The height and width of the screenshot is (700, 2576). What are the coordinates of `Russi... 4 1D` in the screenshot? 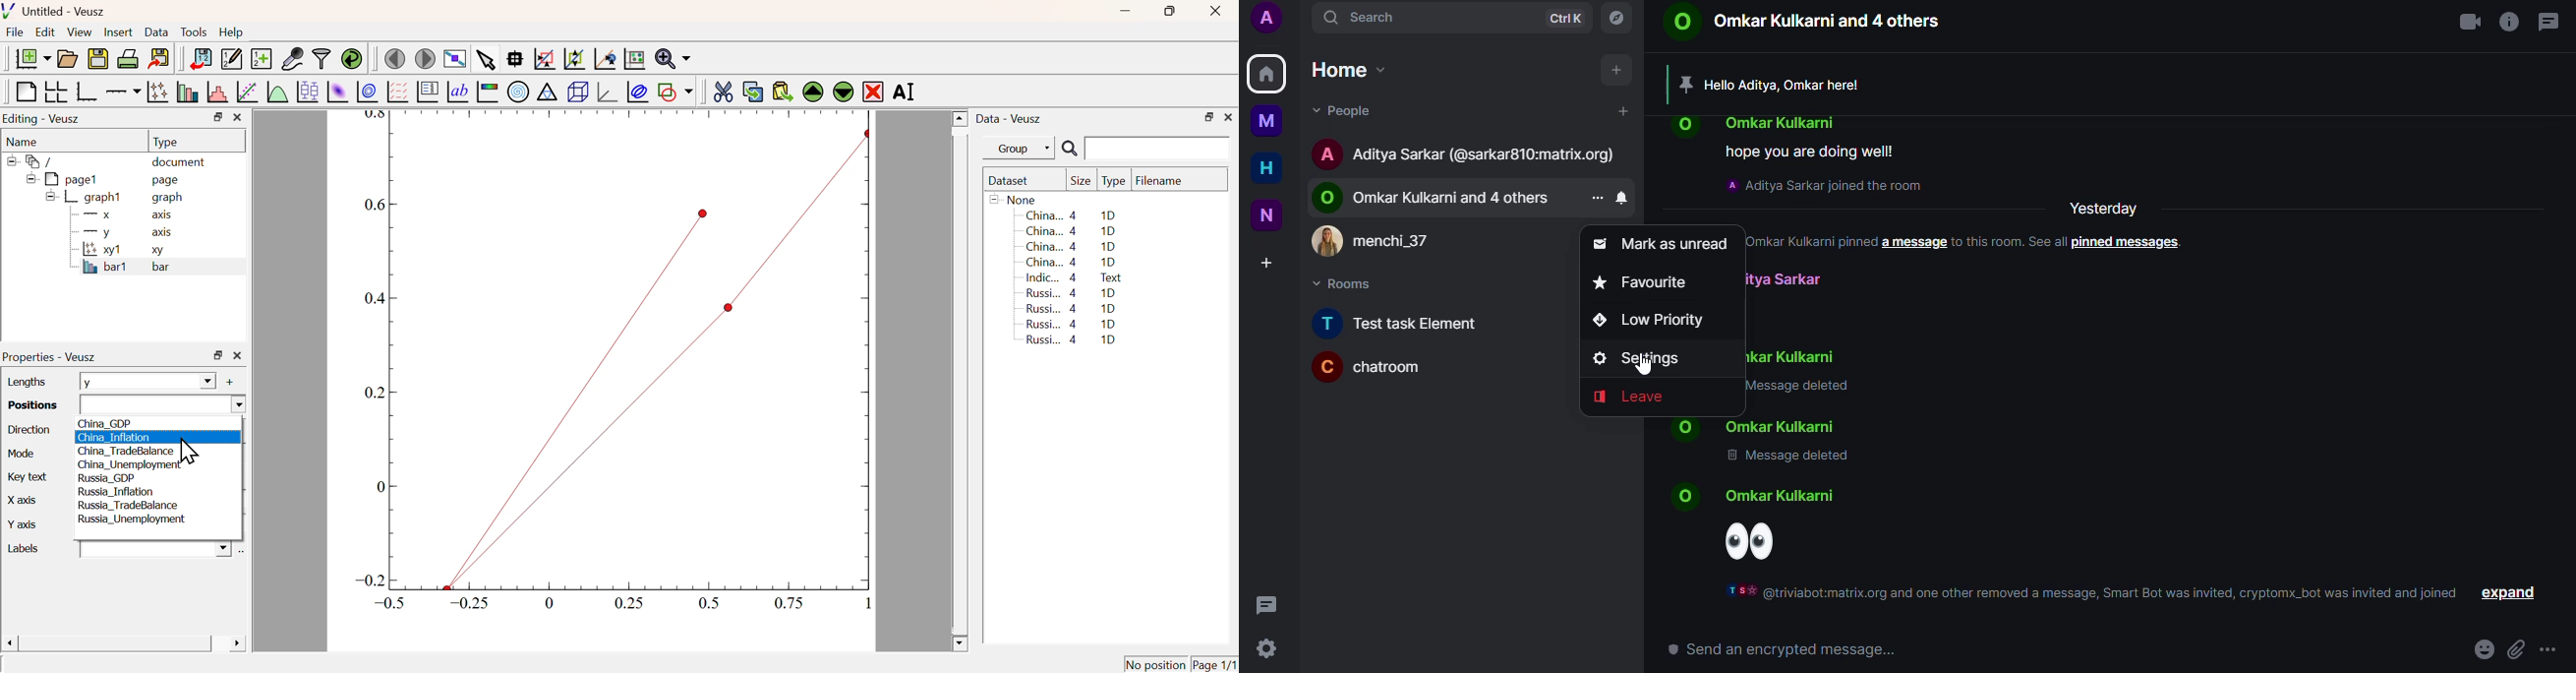 It's located at (1069, 324).